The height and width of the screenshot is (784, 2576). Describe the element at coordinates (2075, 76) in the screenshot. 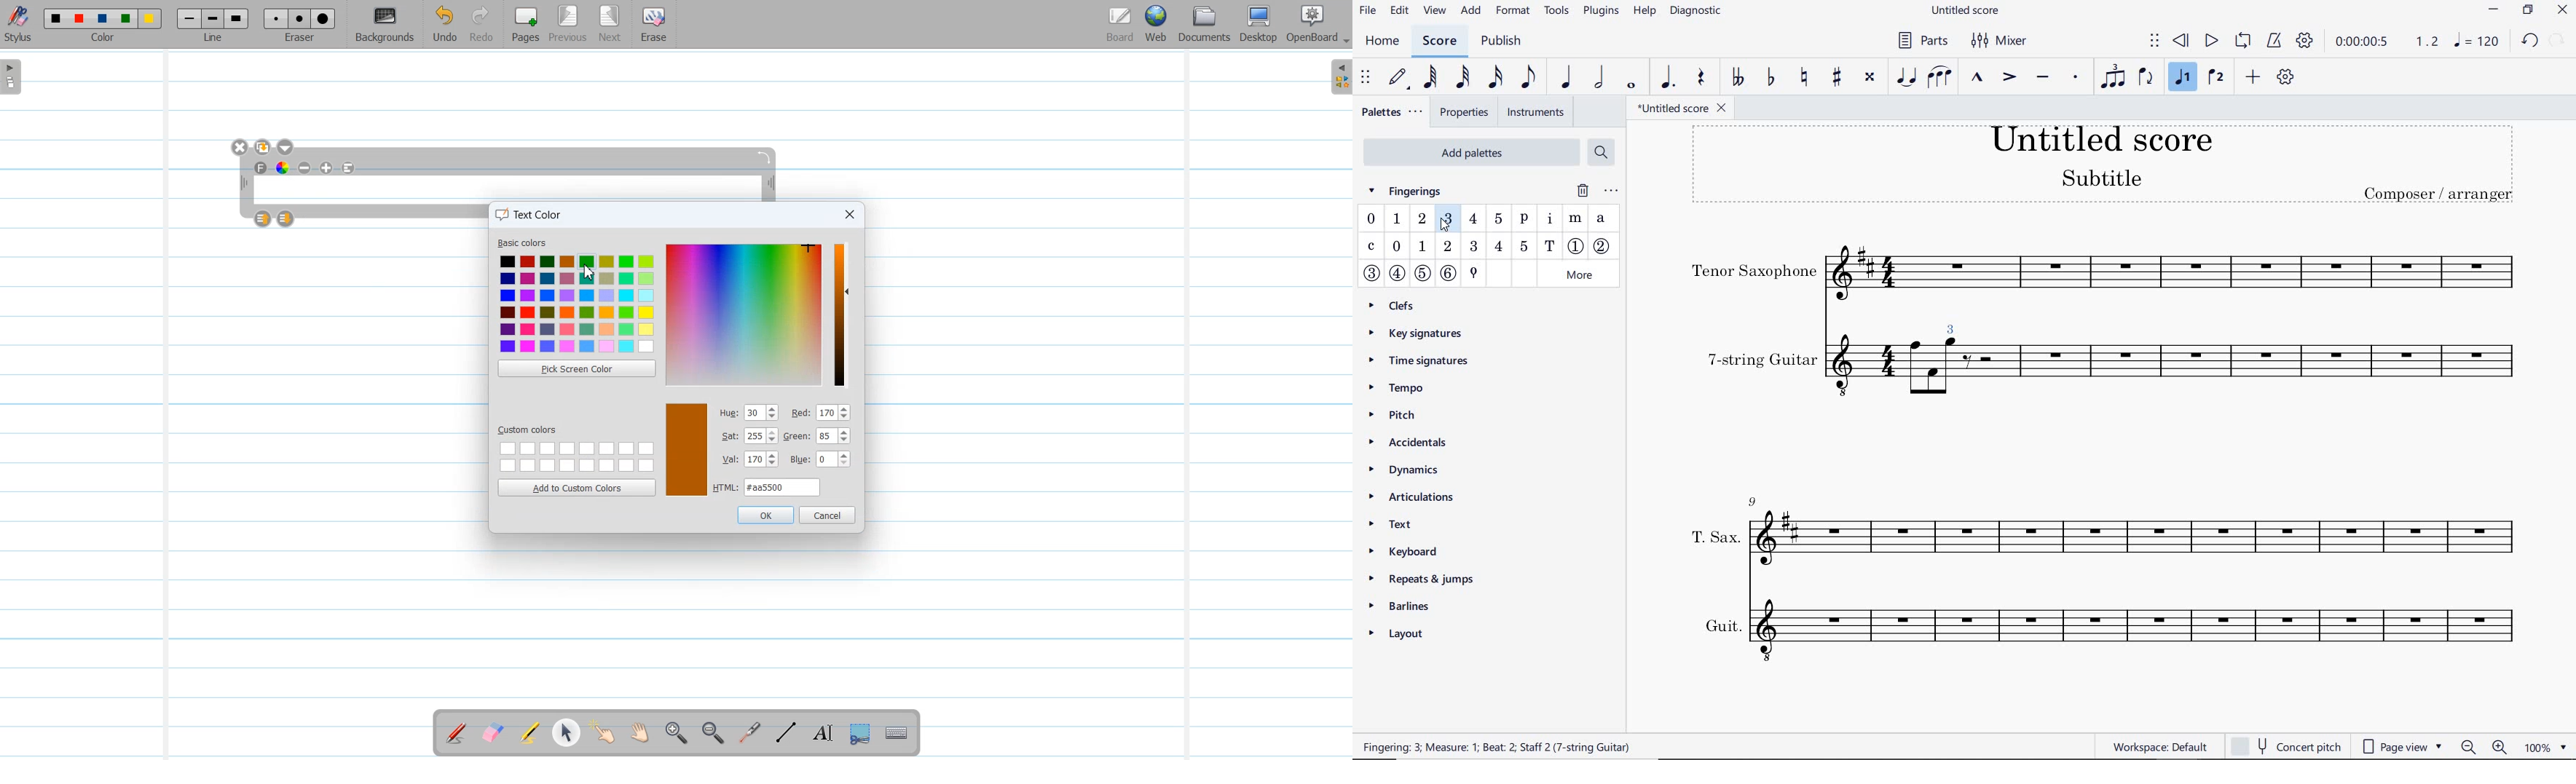

I see `STACCATO` at that location.